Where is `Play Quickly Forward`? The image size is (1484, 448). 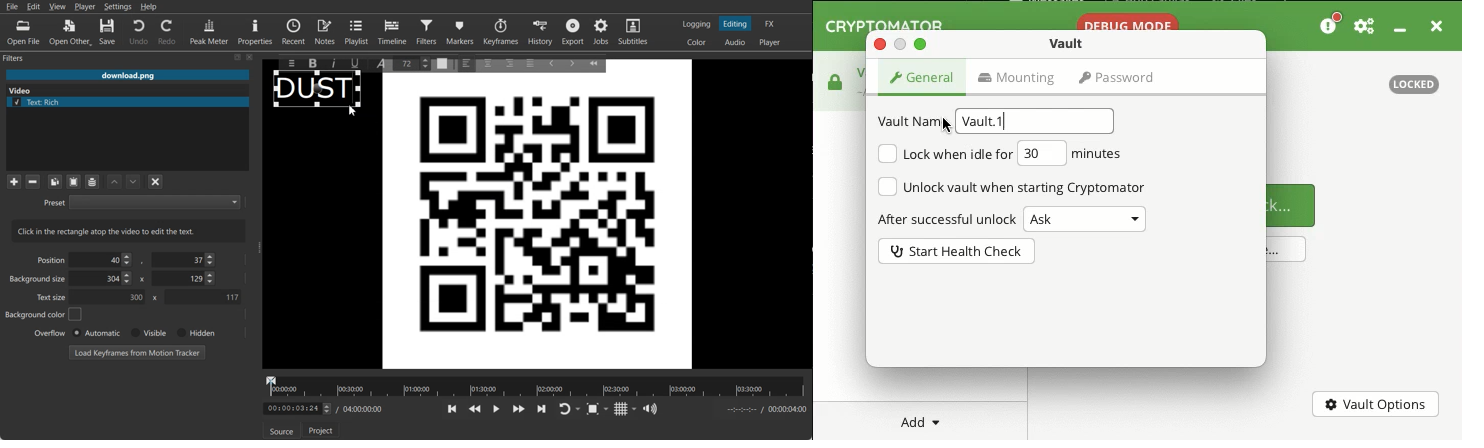
Play Quickly Forward is located at coordinates (519, 409).